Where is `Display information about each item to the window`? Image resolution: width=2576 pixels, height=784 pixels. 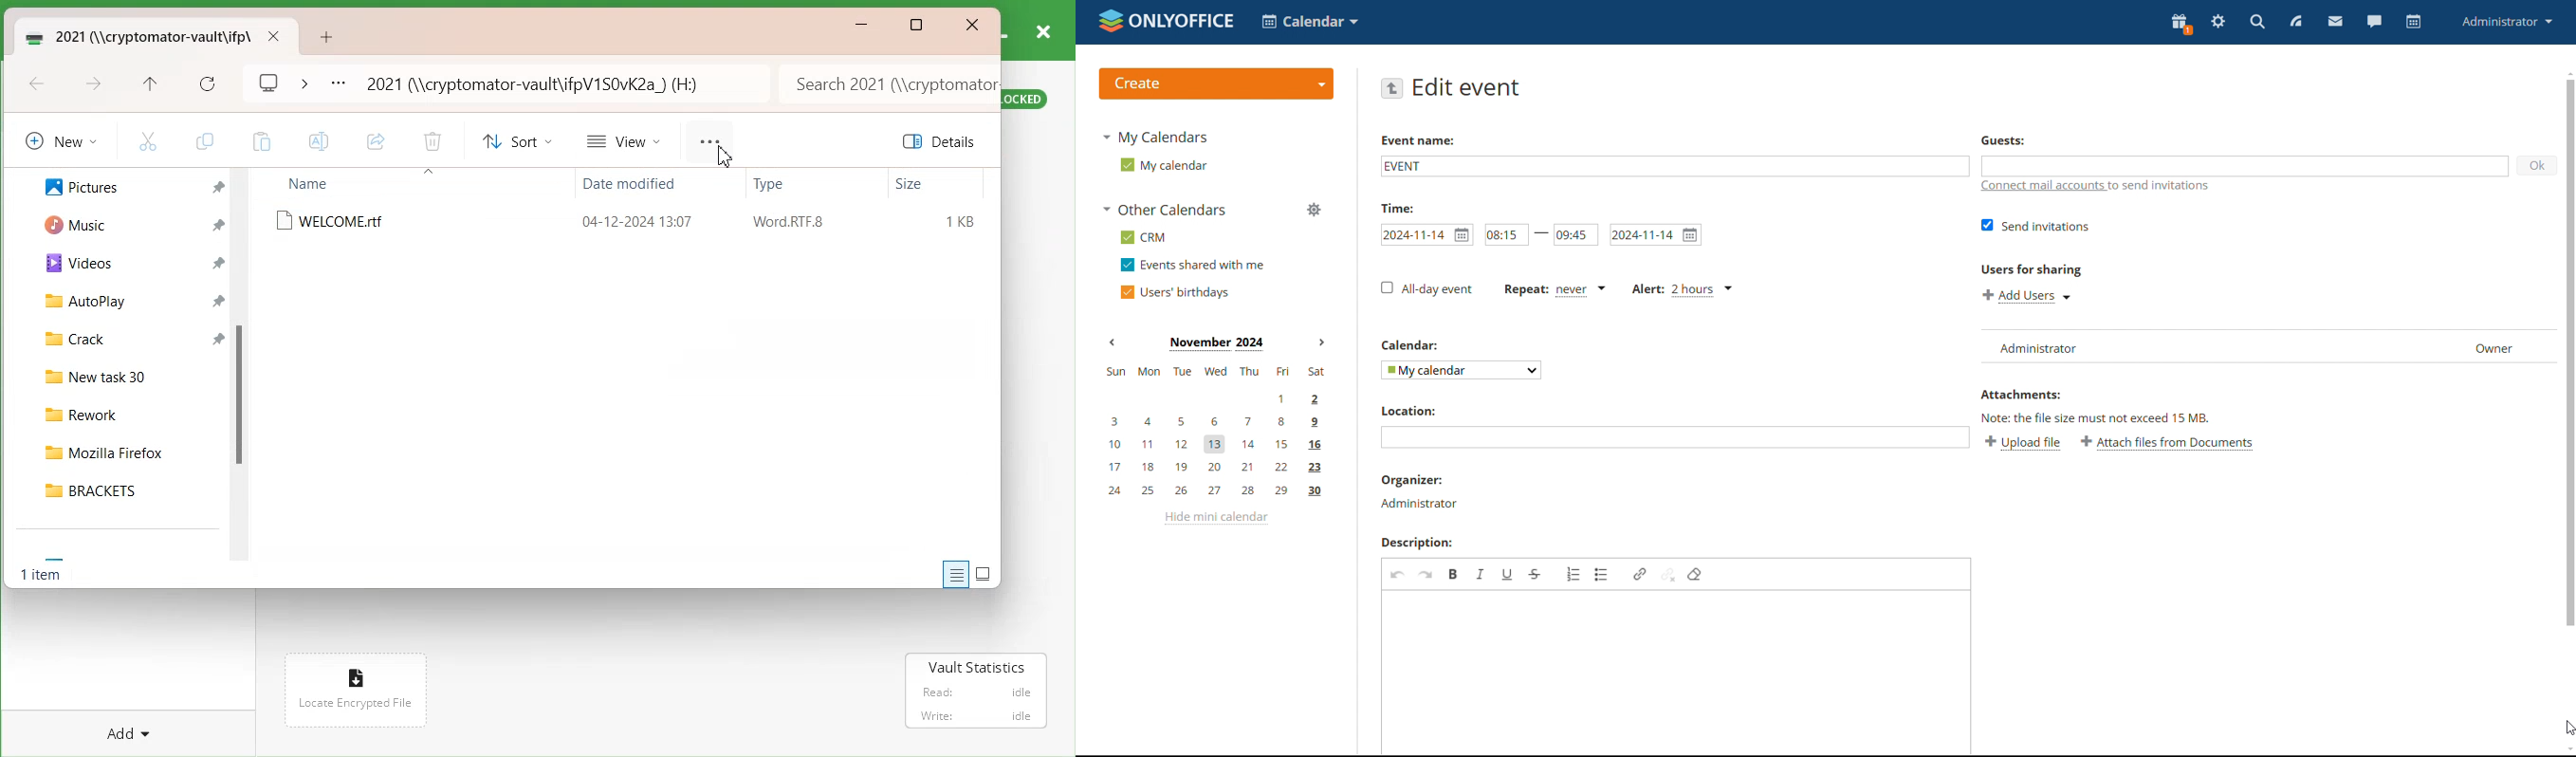 Display information about each item to the window is located at coordinates (956, 574).